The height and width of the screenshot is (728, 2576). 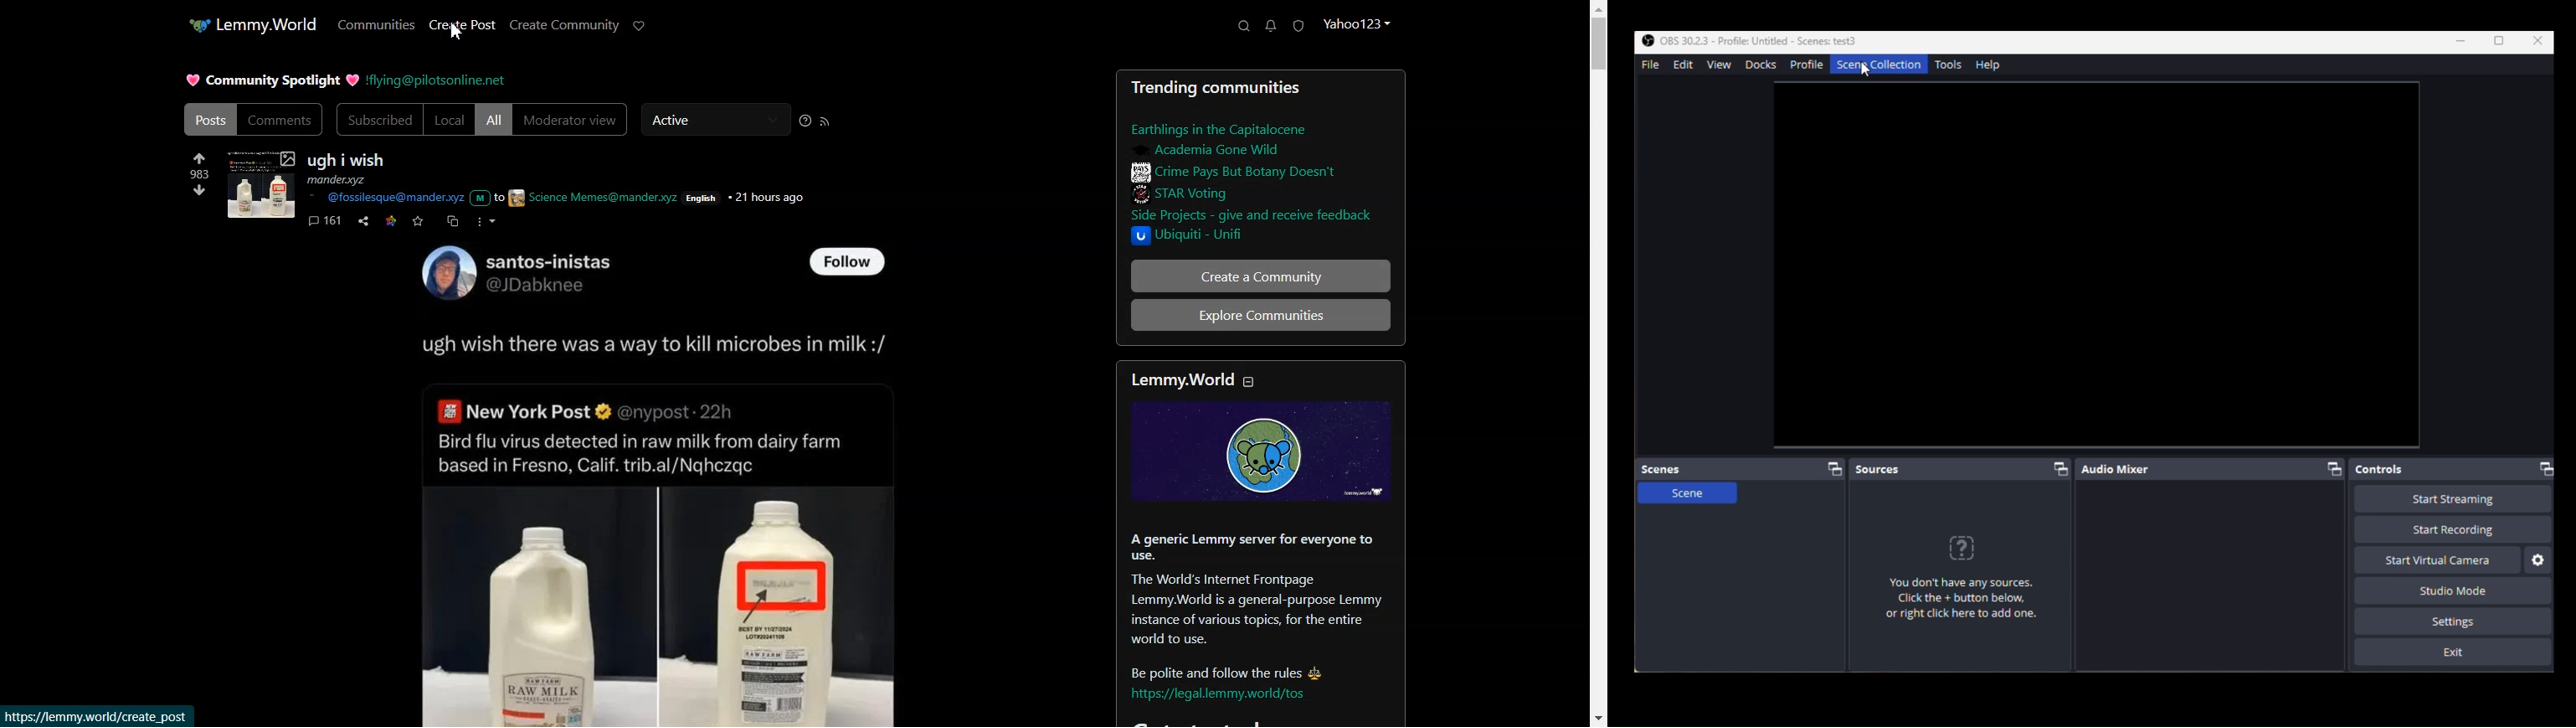 I want to click on Studio Mode, so click(x=2448, y=590).